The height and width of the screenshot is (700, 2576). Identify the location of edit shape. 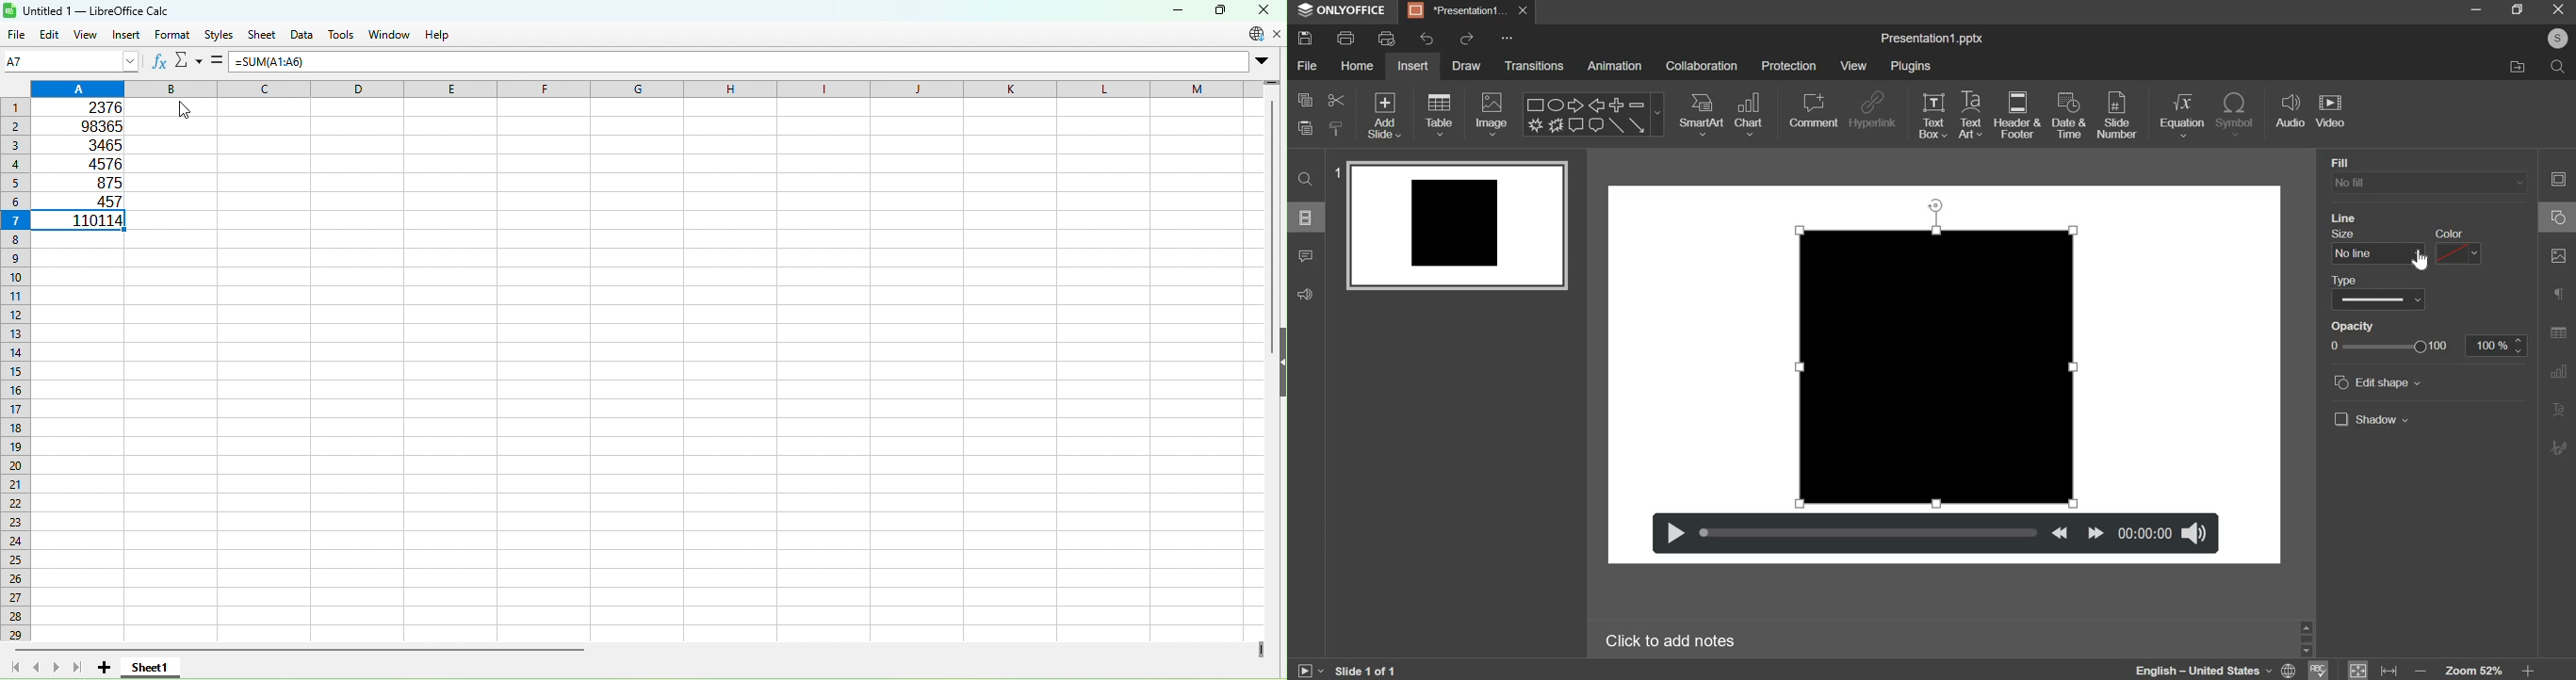
(2375, 383).